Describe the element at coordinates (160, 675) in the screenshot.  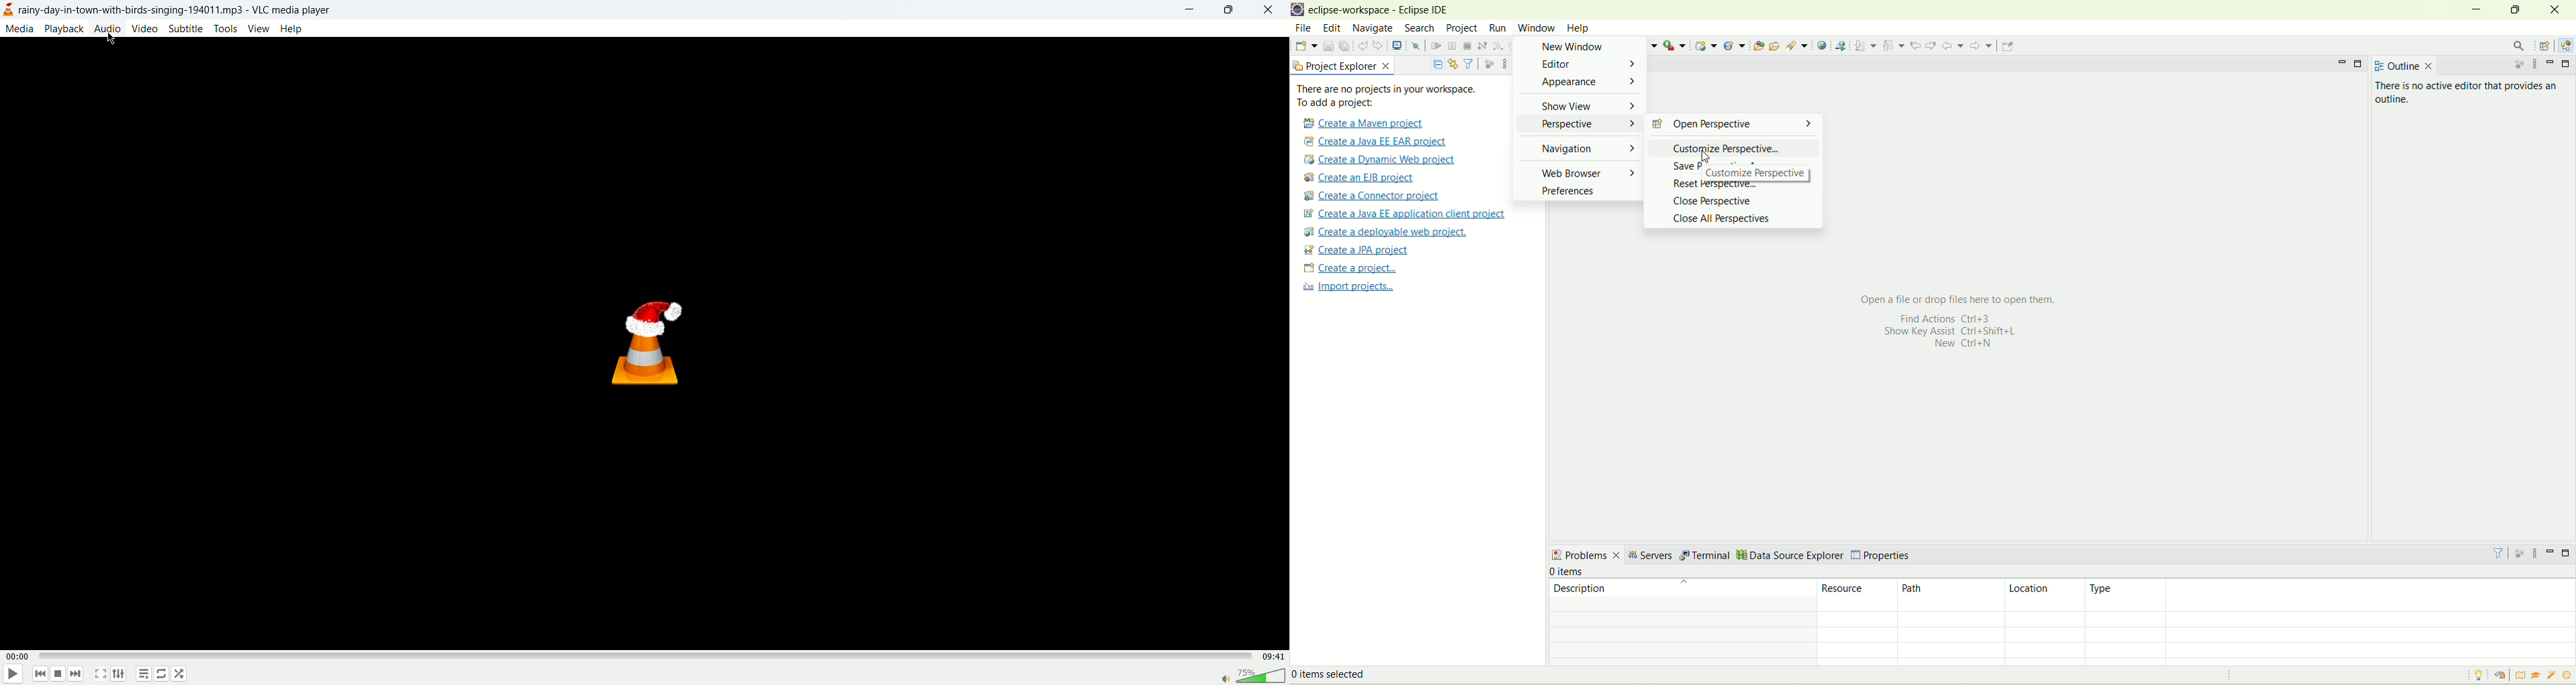
I see `loop` at that location.